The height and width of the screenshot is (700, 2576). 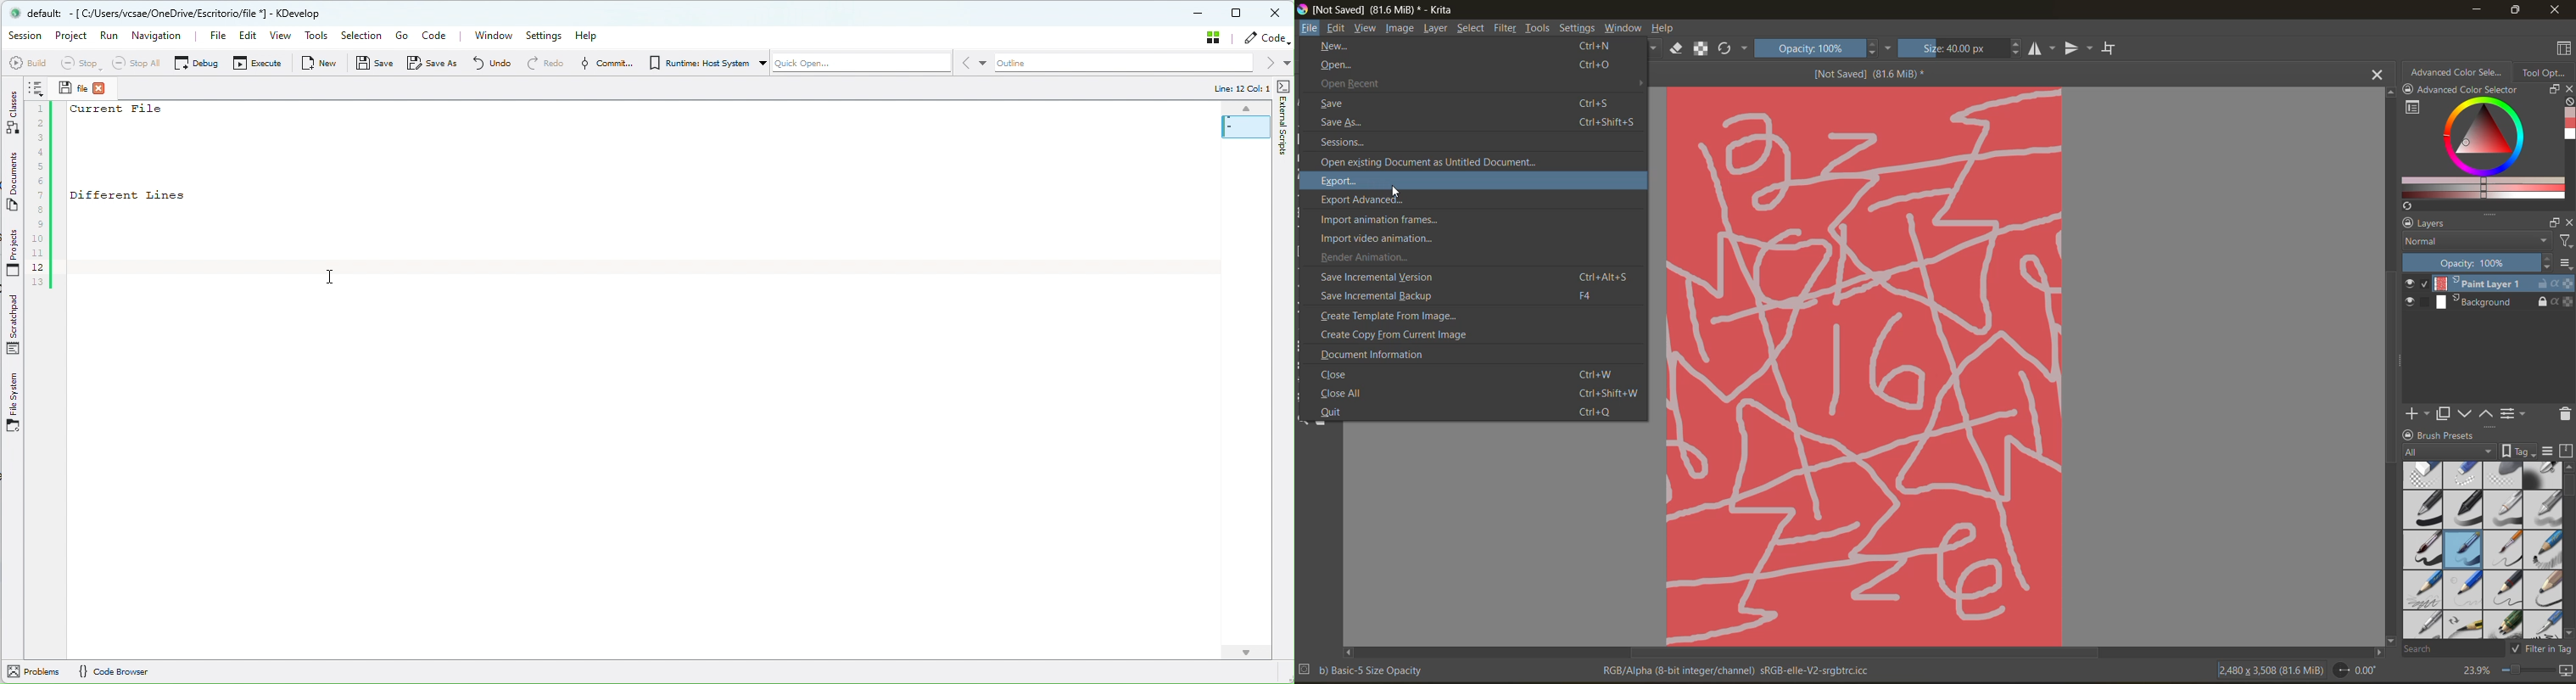 I want to click on minimize, so click(x=2474, y=9).